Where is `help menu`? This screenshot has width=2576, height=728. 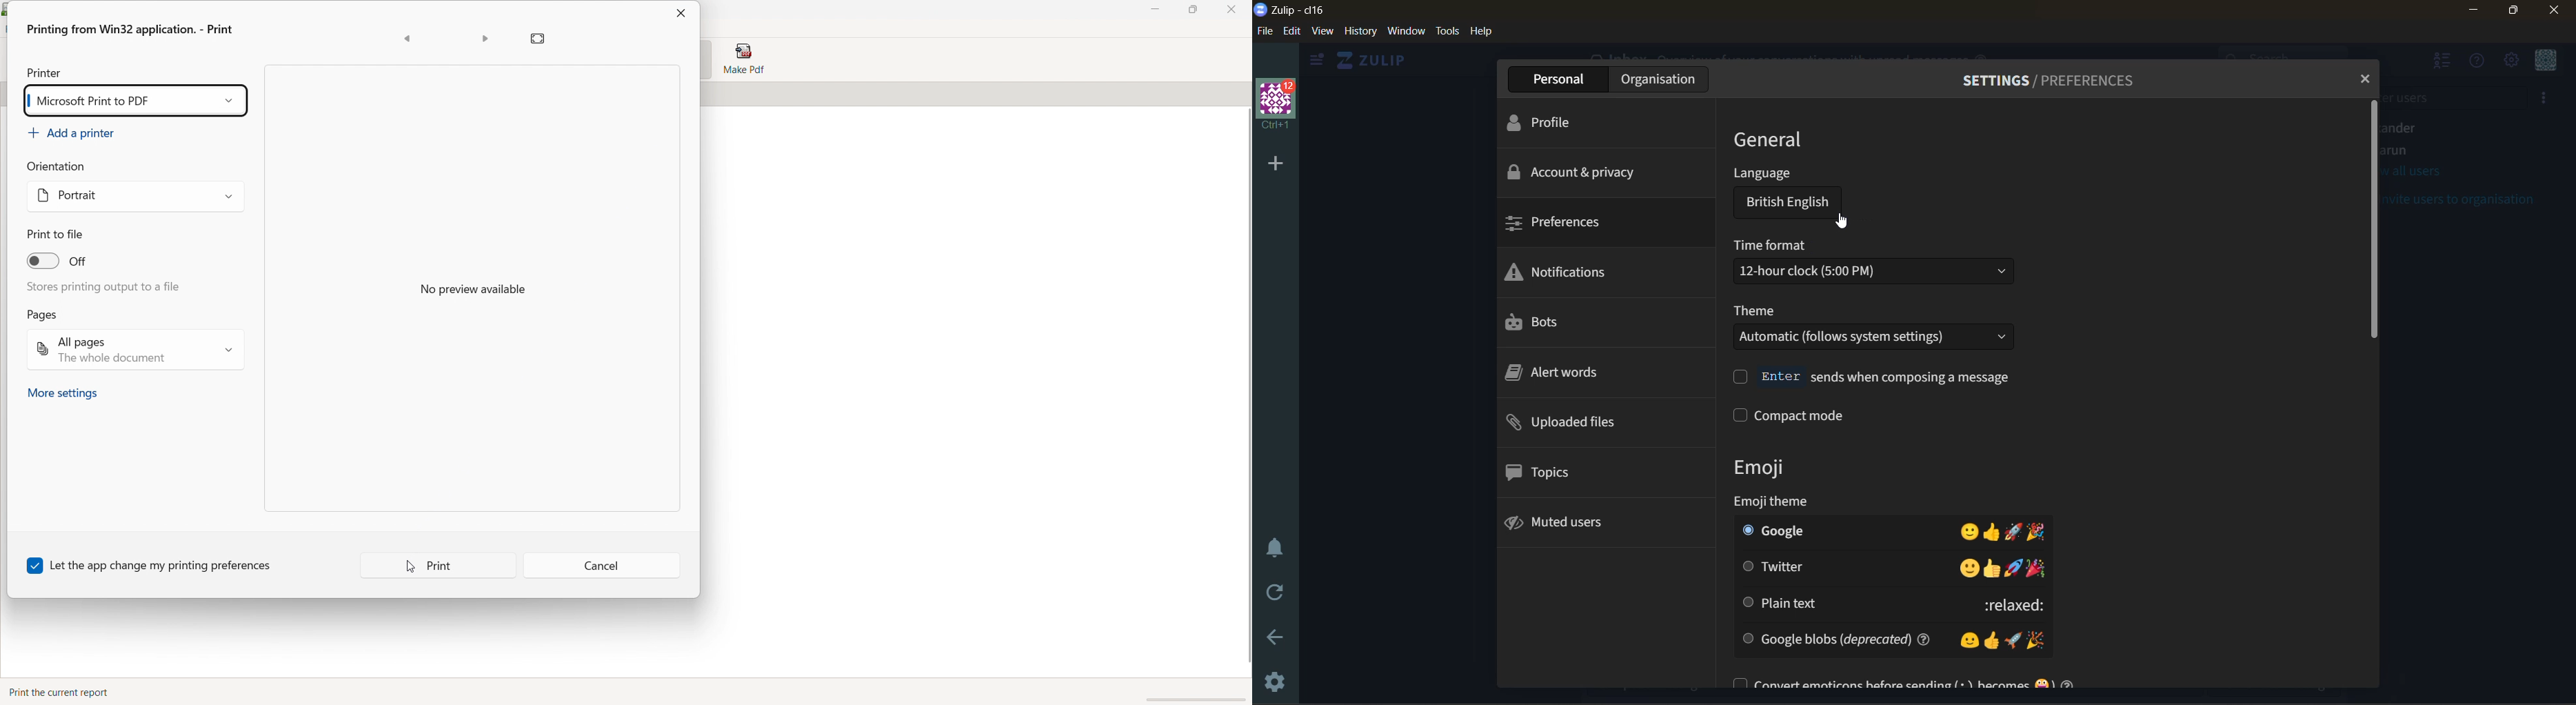
help menu is located at coordinates (2480, 66).